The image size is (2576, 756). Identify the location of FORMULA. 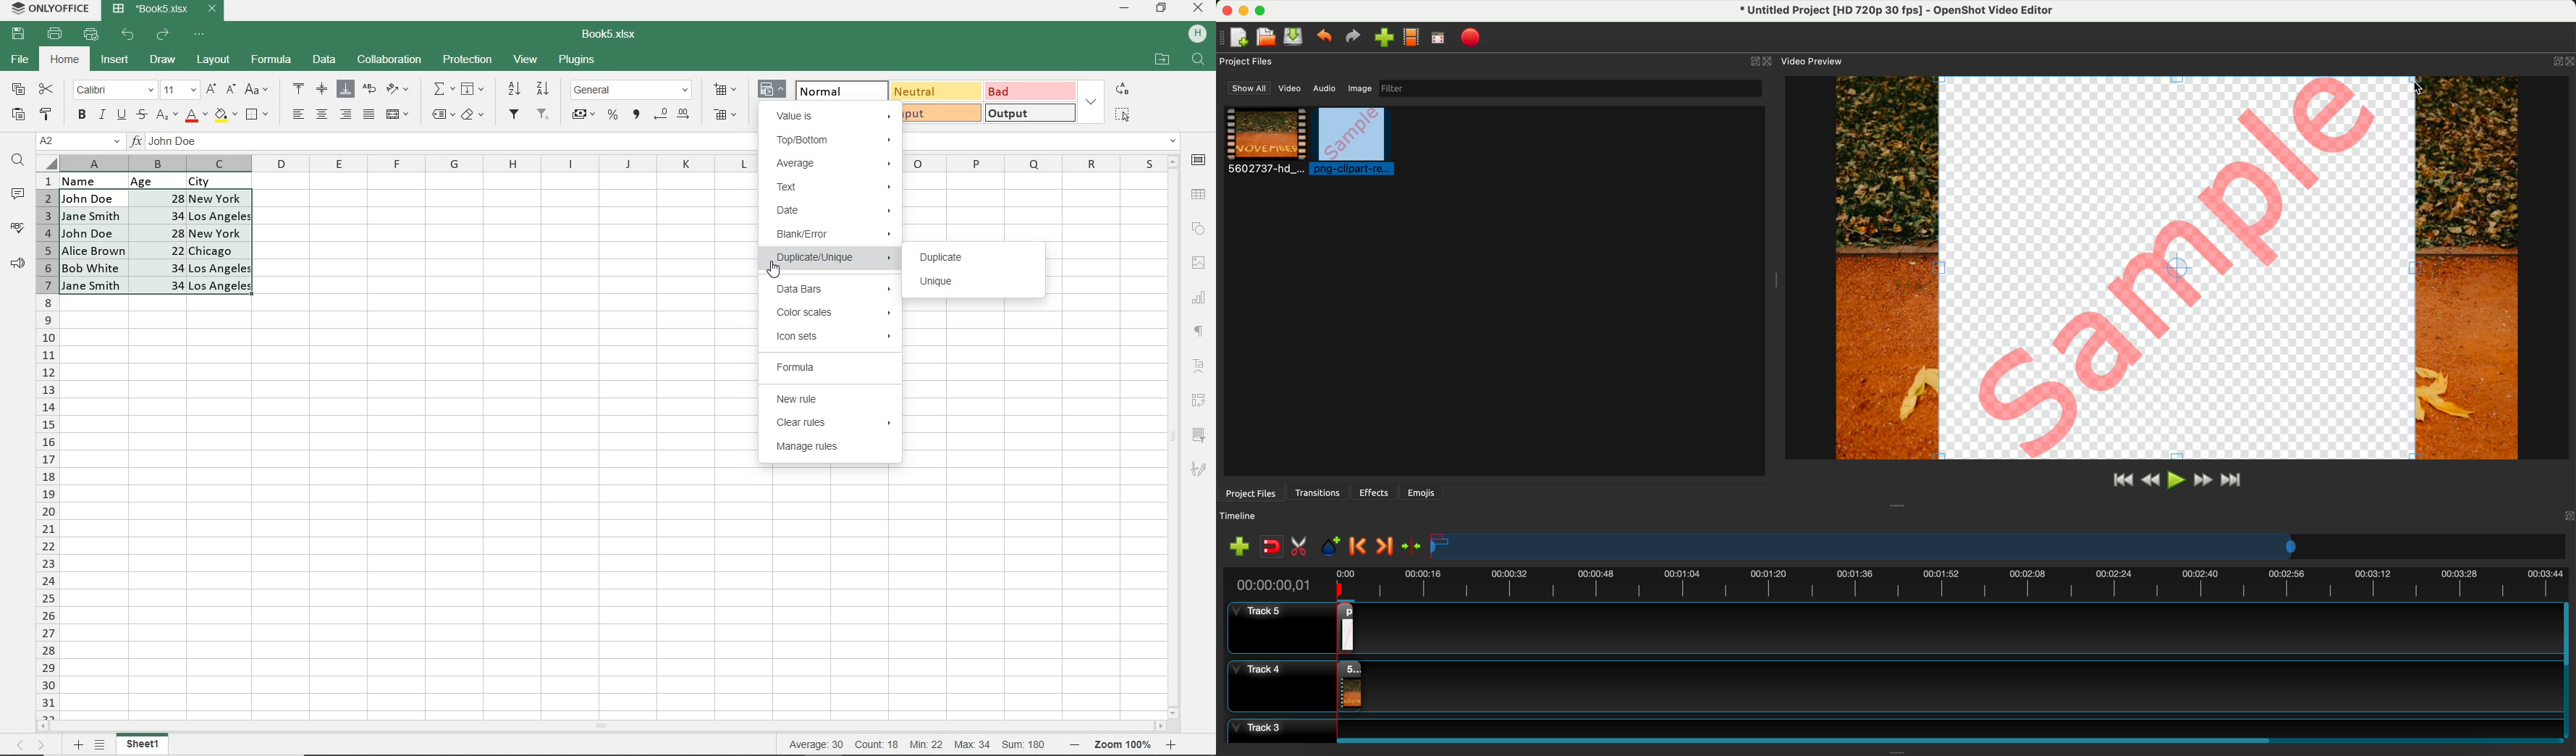
(827, 367).